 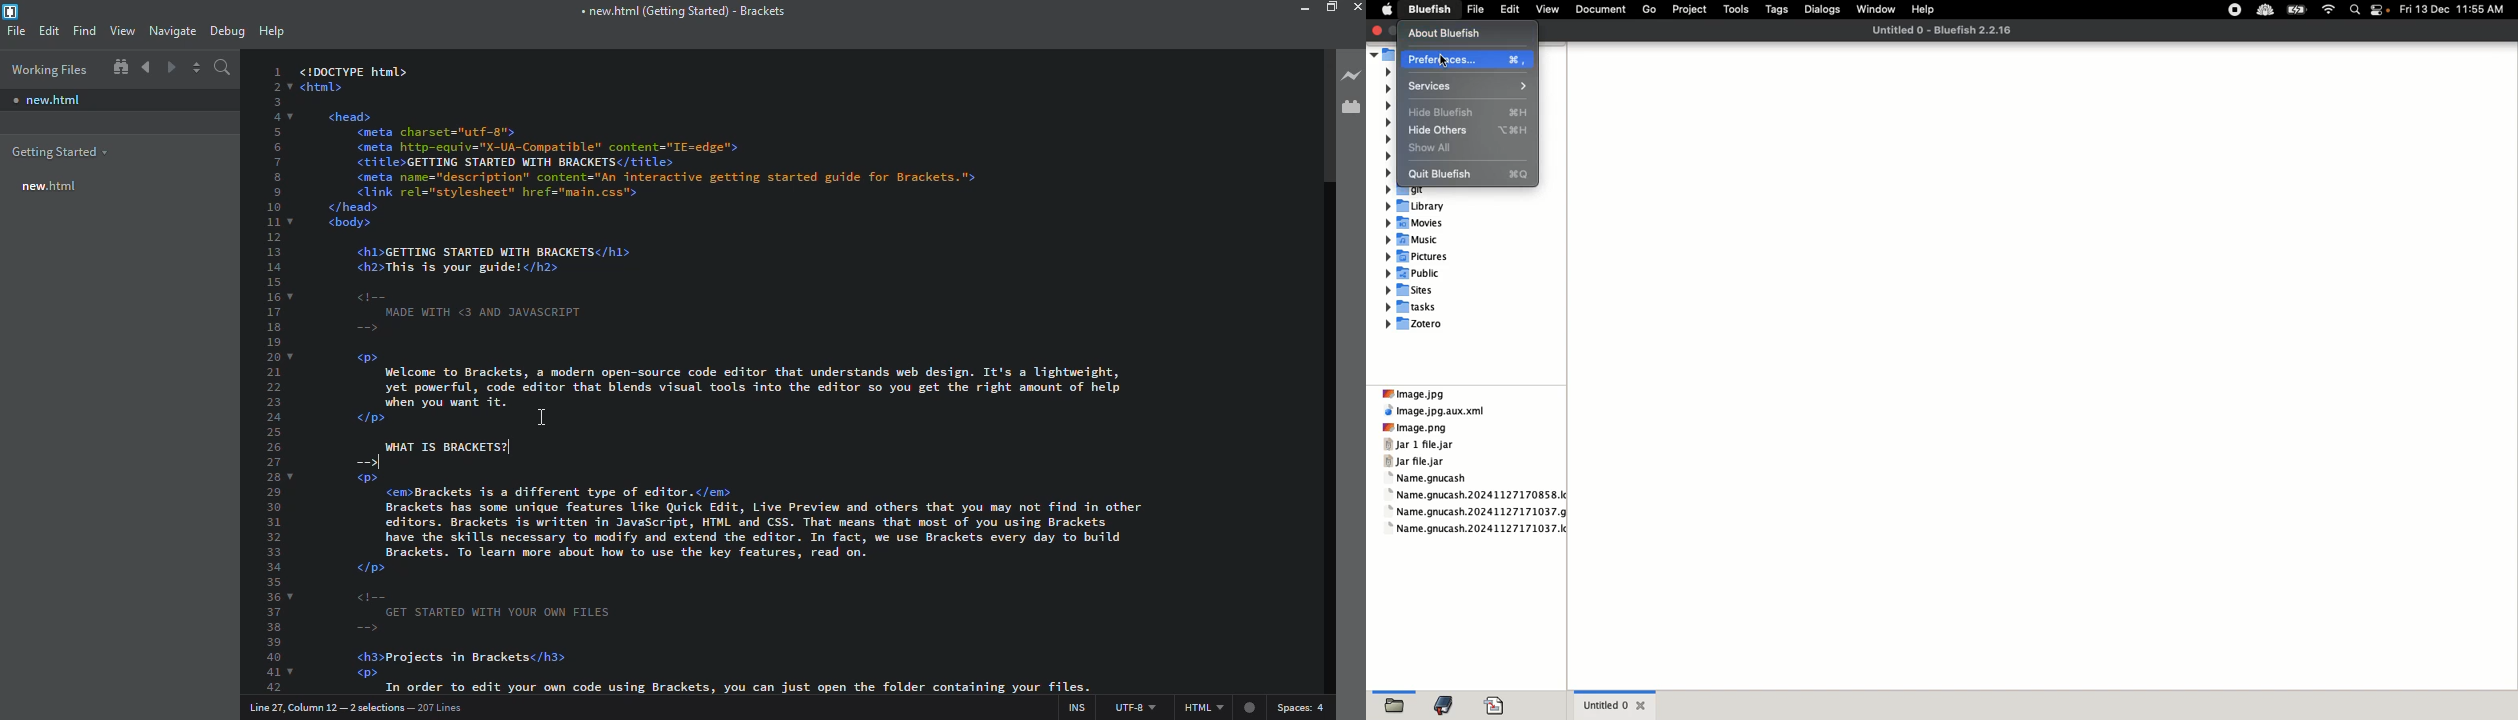 What do you see at coordinates (1733, 11) in the screenshot?
I see `tools` at bounding box center [1733, 11].